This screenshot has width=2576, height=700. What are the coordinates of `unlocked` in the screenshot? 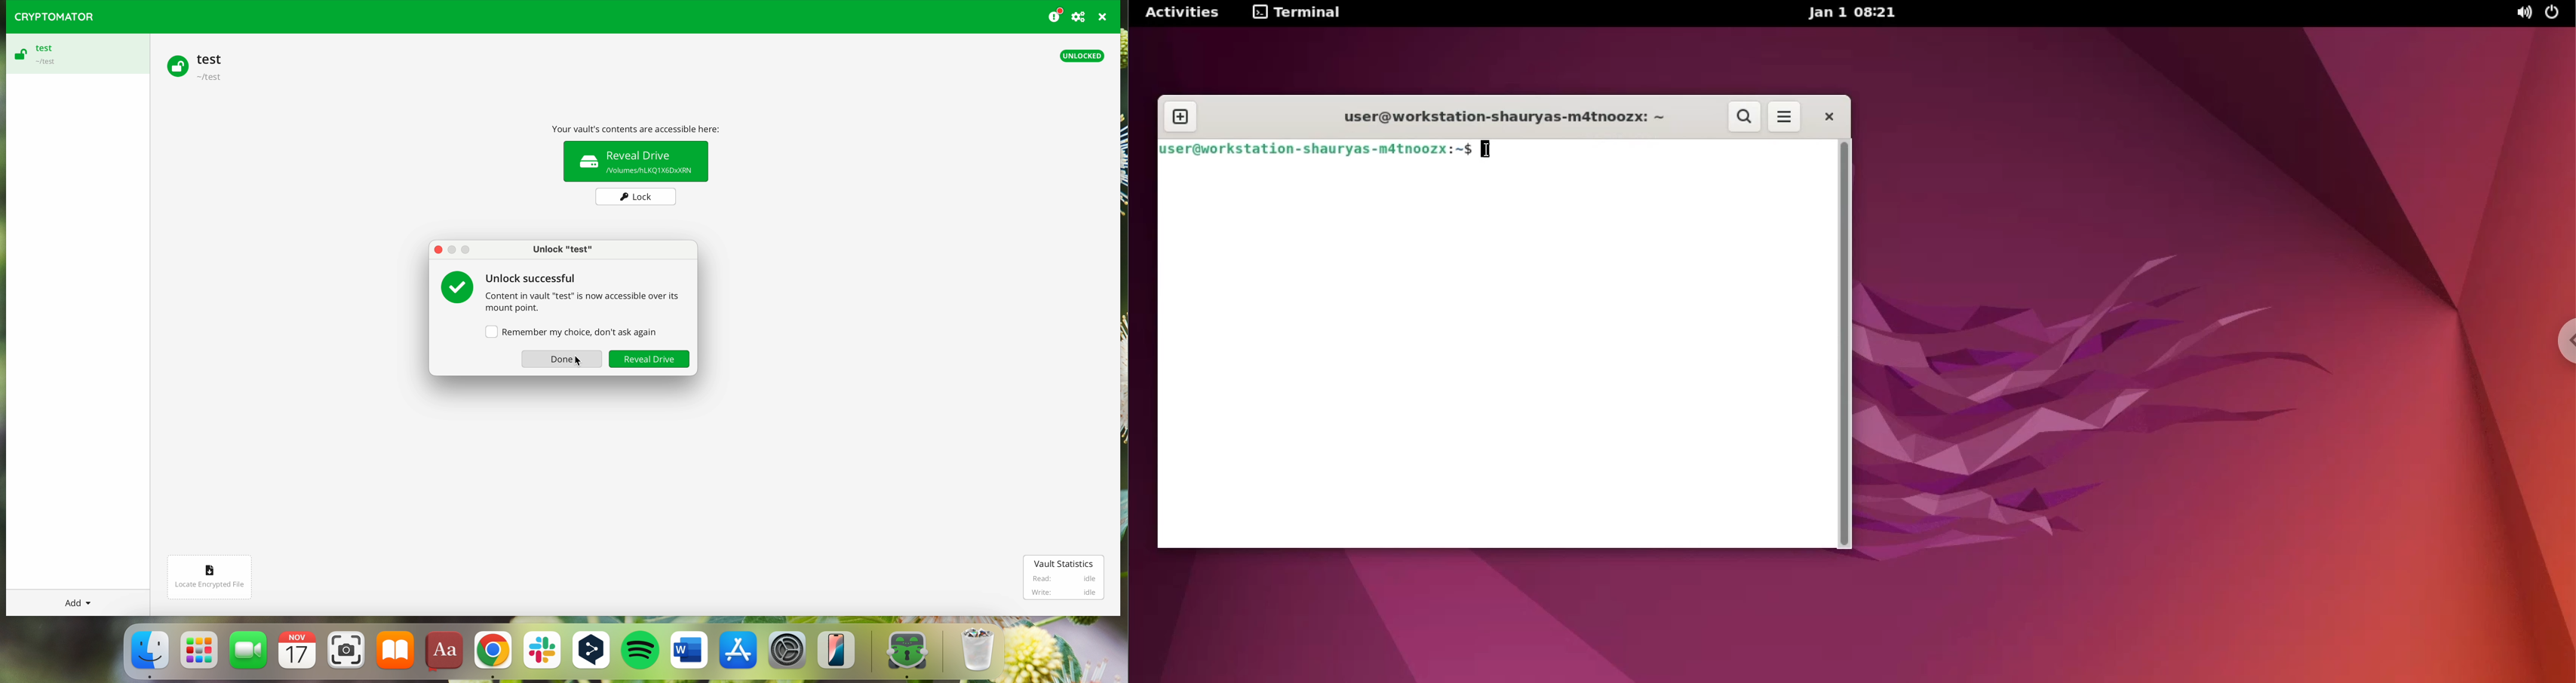 It's located at (1082, 56).